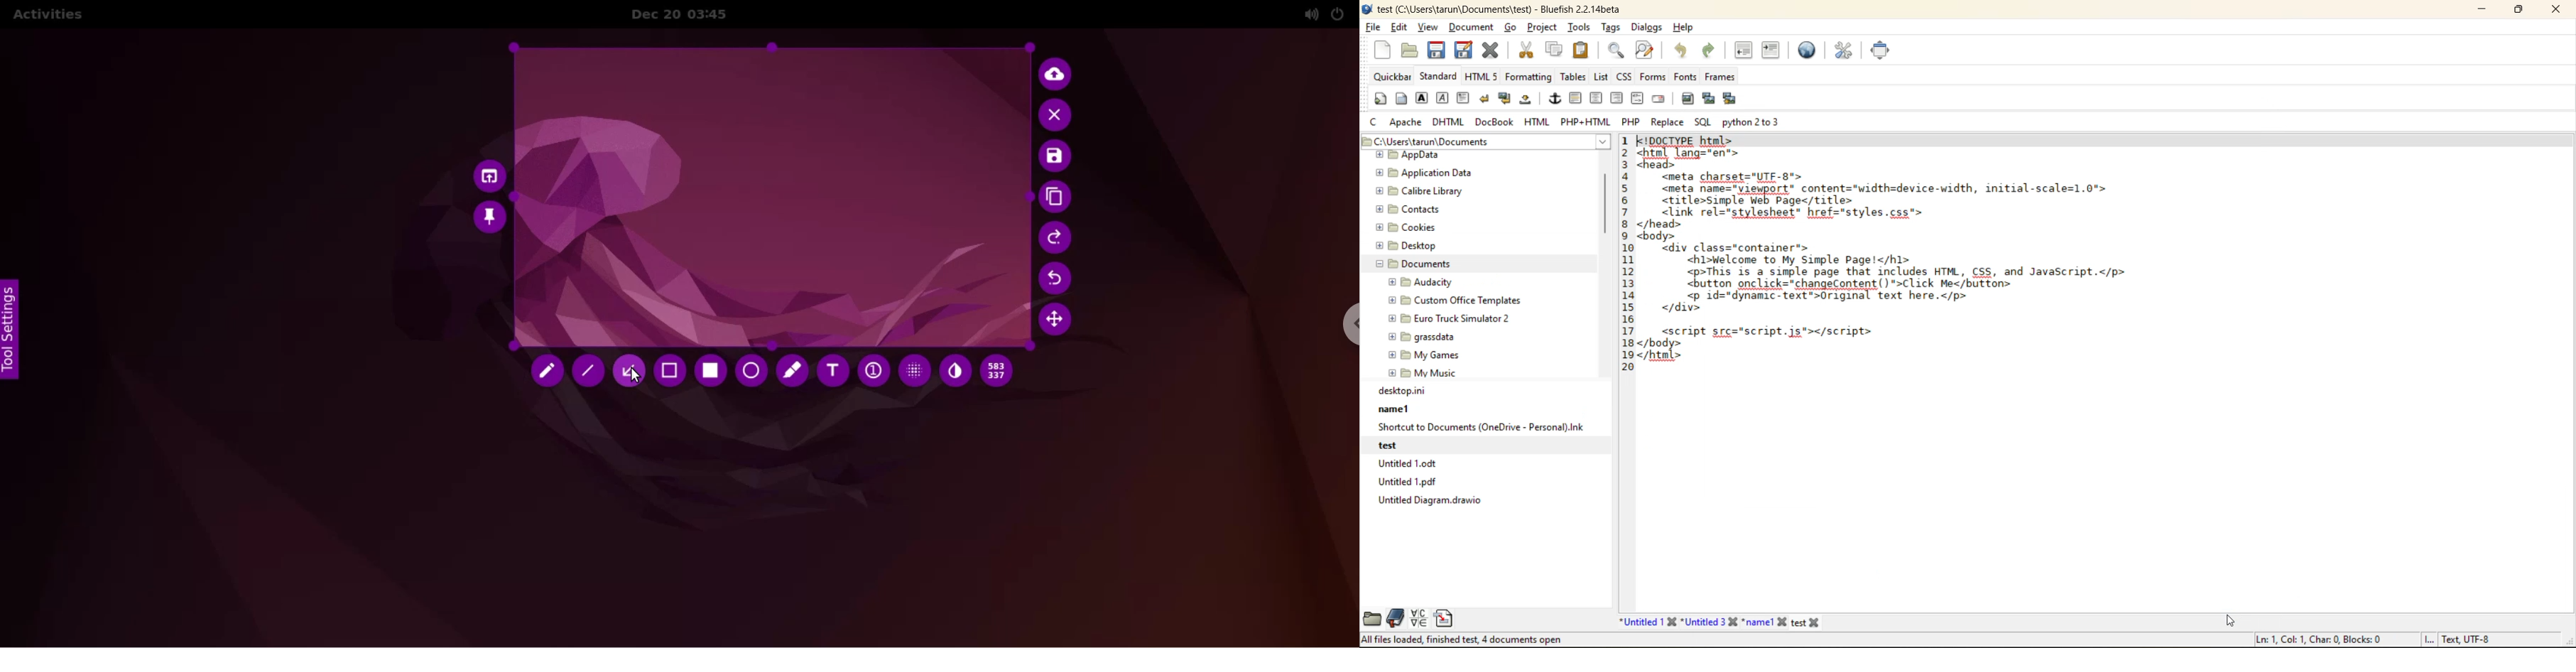  Describe the element at coordinates (1991, 368) in the screenshot. I see `code editor` at that location.